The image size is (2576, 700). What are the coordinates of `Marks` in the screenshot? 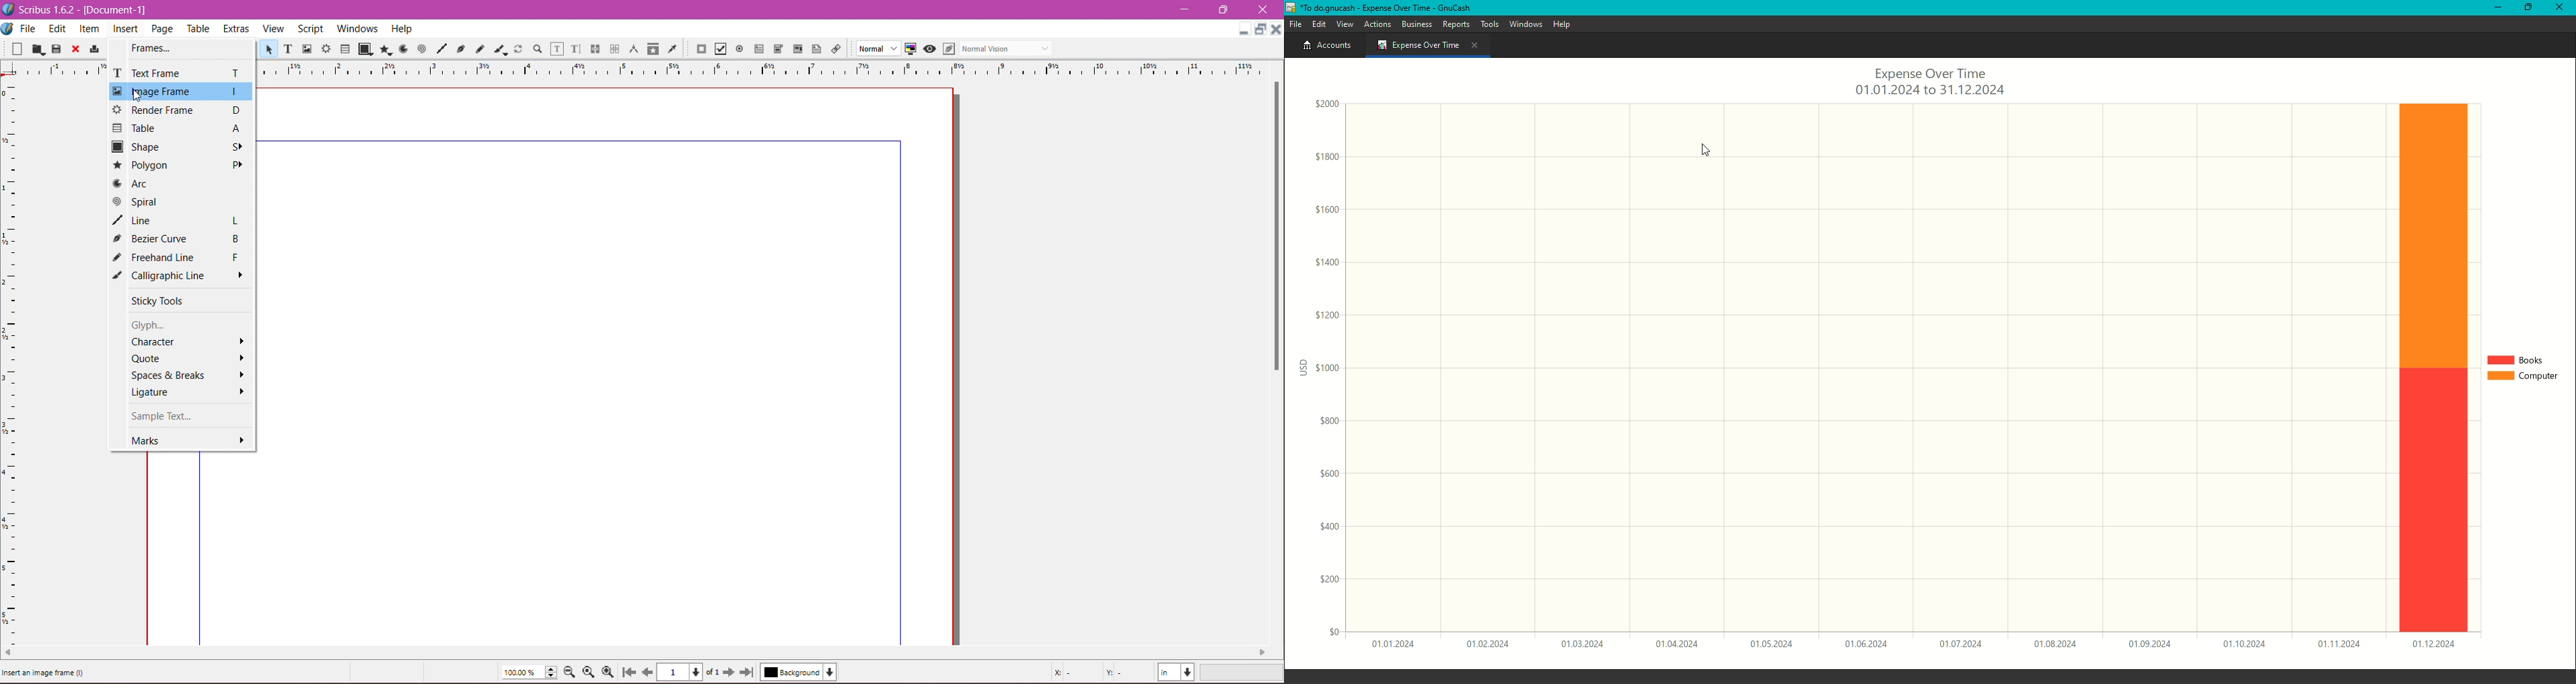 It's located at (189, 440).